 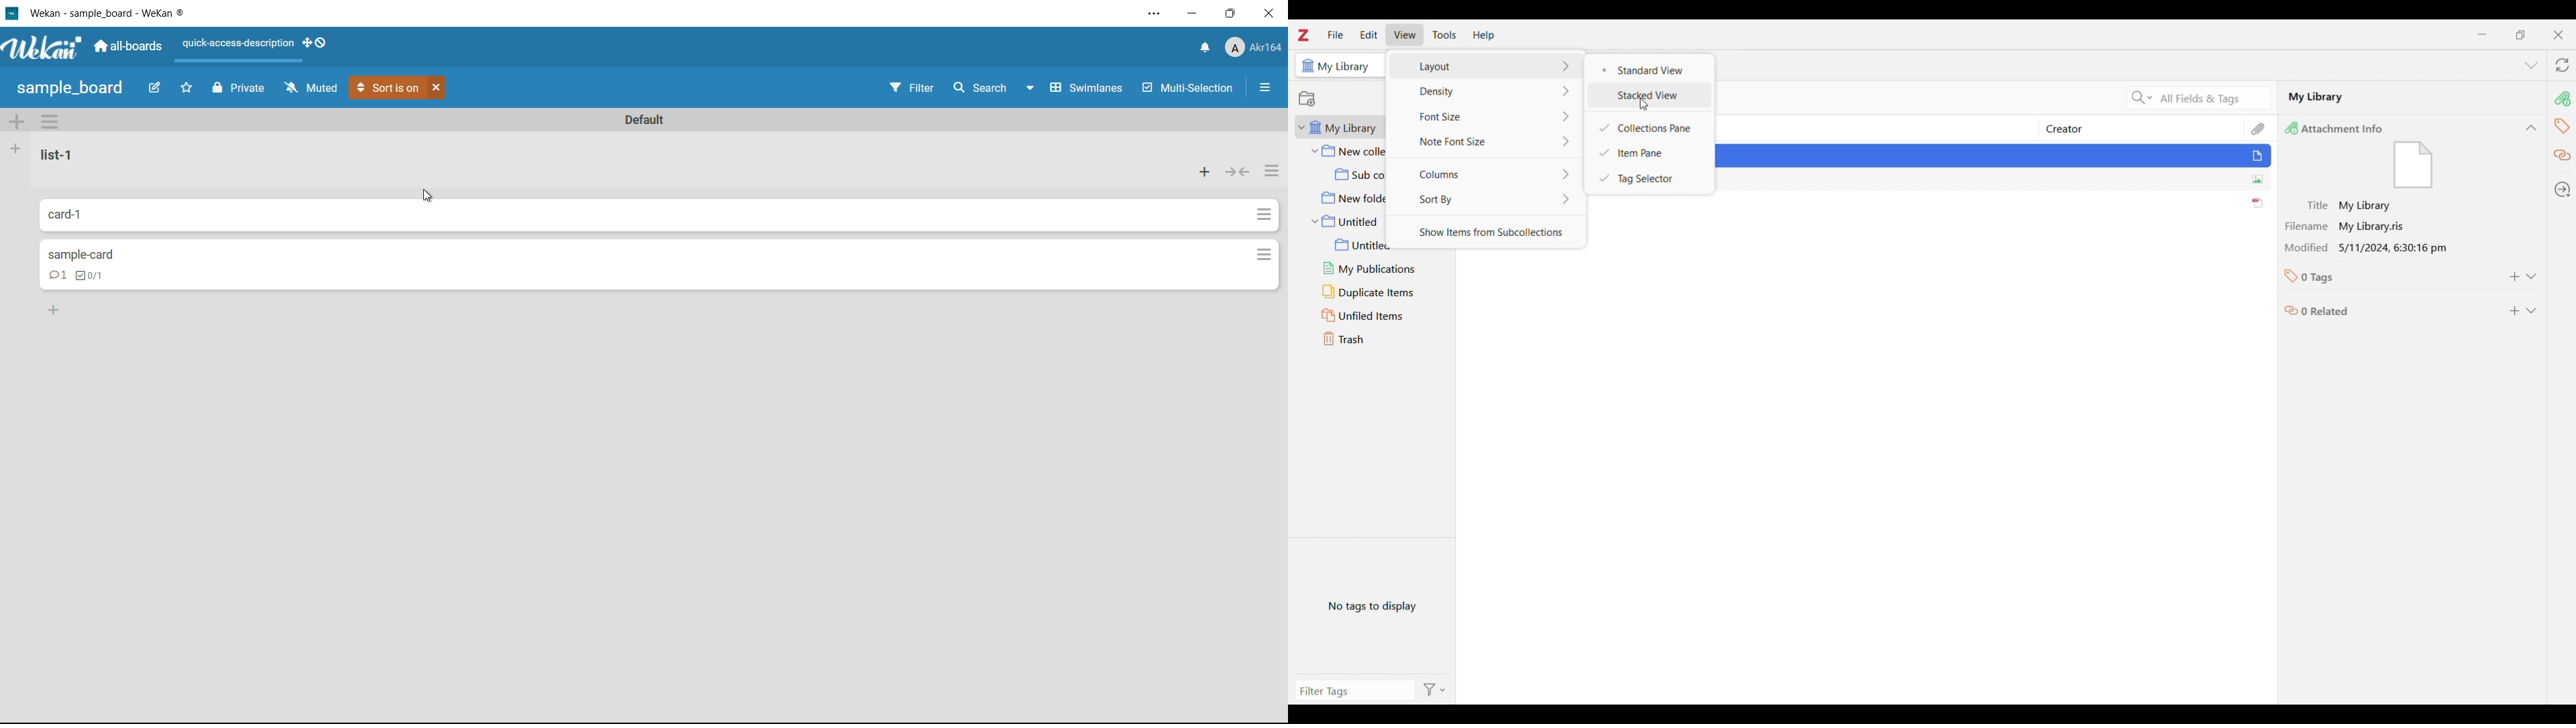 I want to click on Modification date and time of selected file, so click(x=2367, y=248).